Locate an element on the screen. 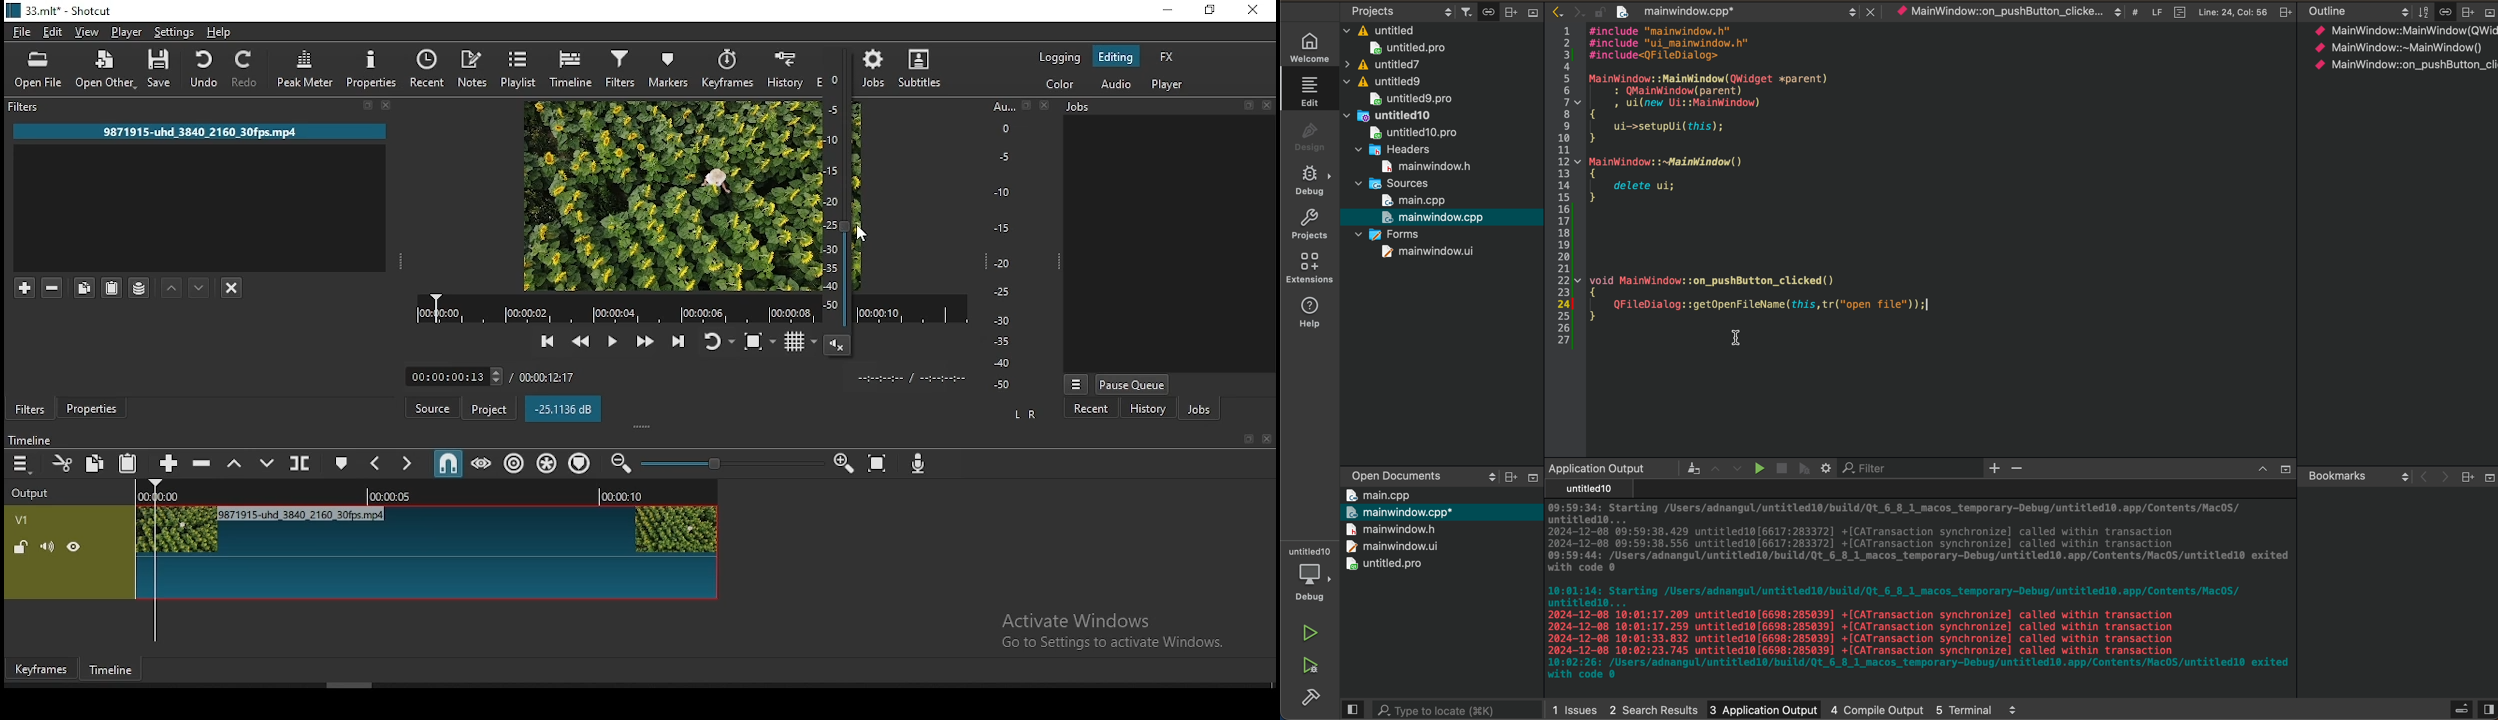  next is located at coordinates (2443, 478).